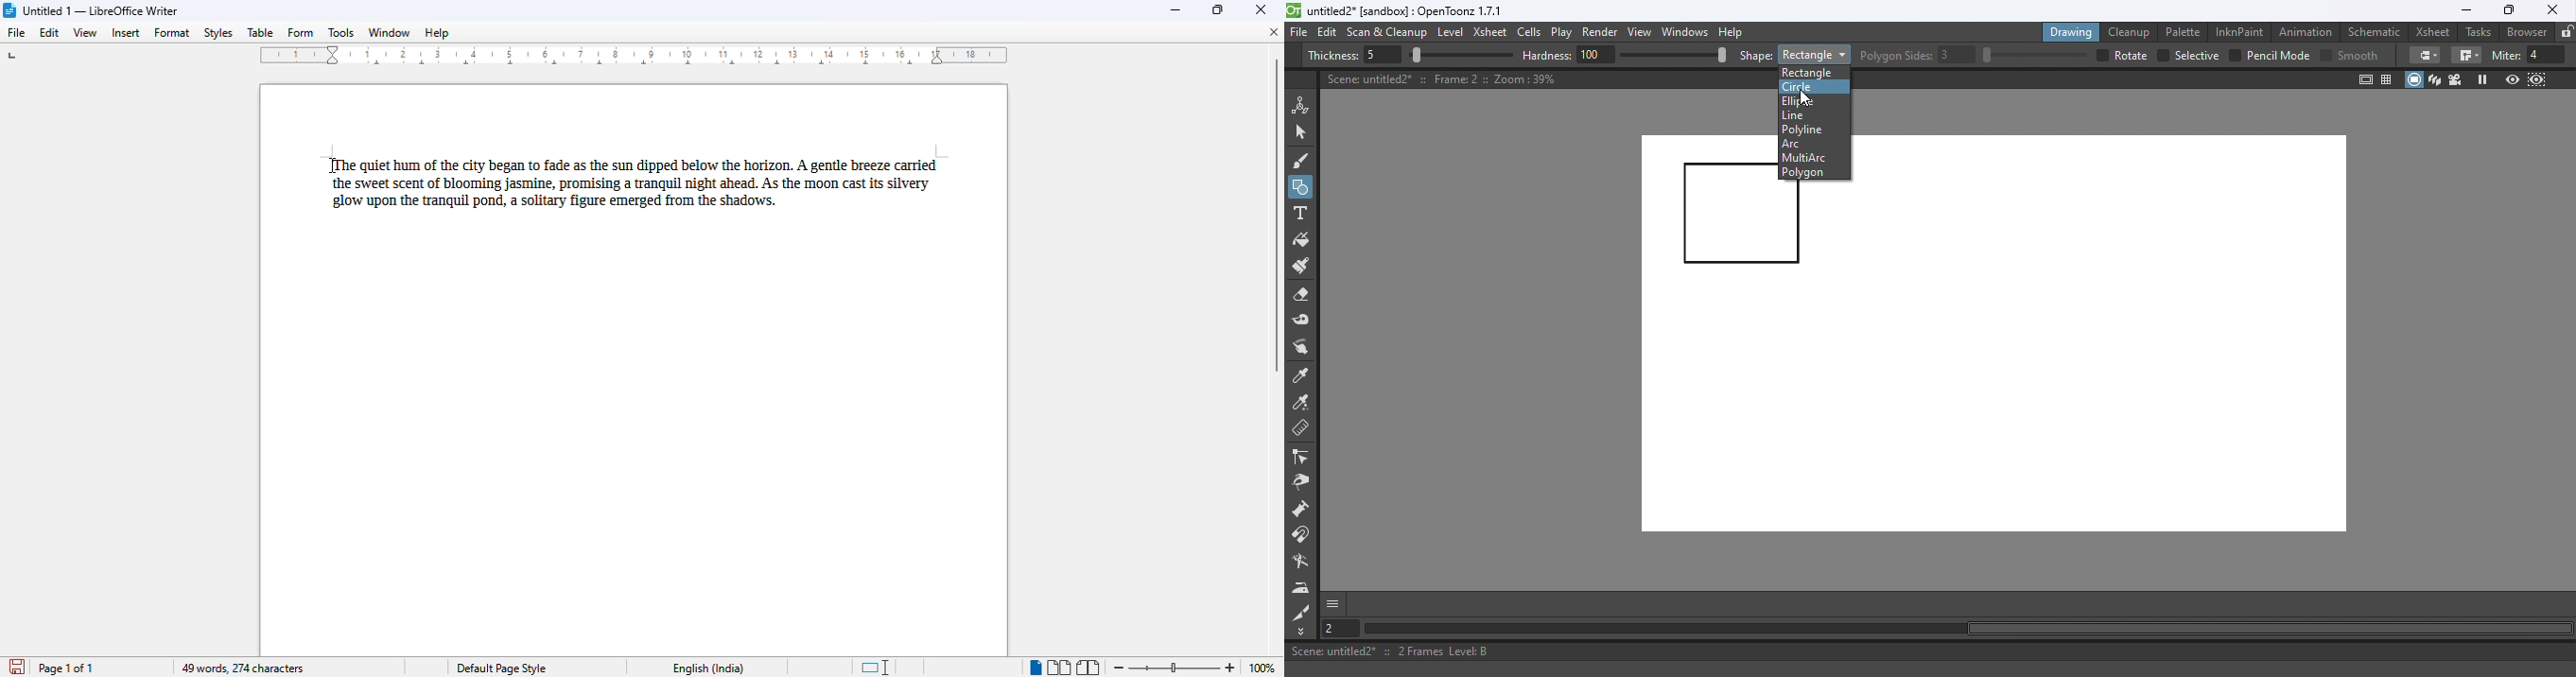  Describe the element at coordinates (334, 165) in the screenshot. I see `right click` at that location.